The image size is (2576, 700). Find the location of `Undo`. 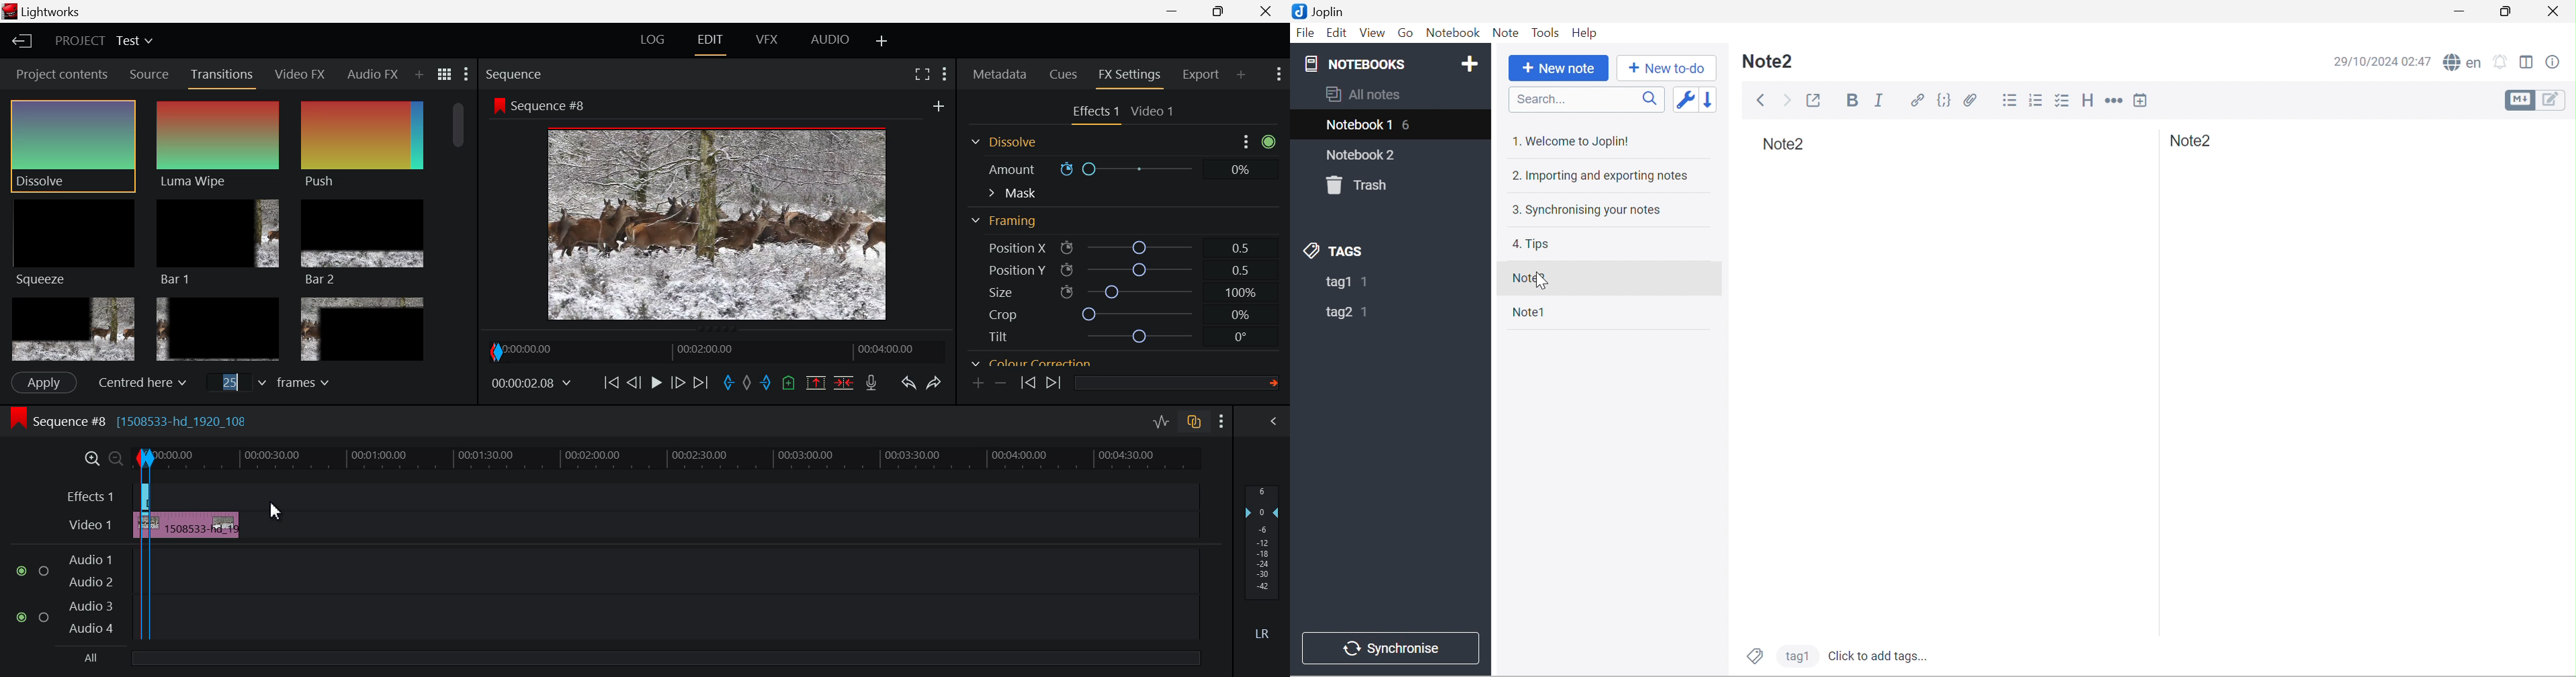

Undo is located at coordinates (907, 381).